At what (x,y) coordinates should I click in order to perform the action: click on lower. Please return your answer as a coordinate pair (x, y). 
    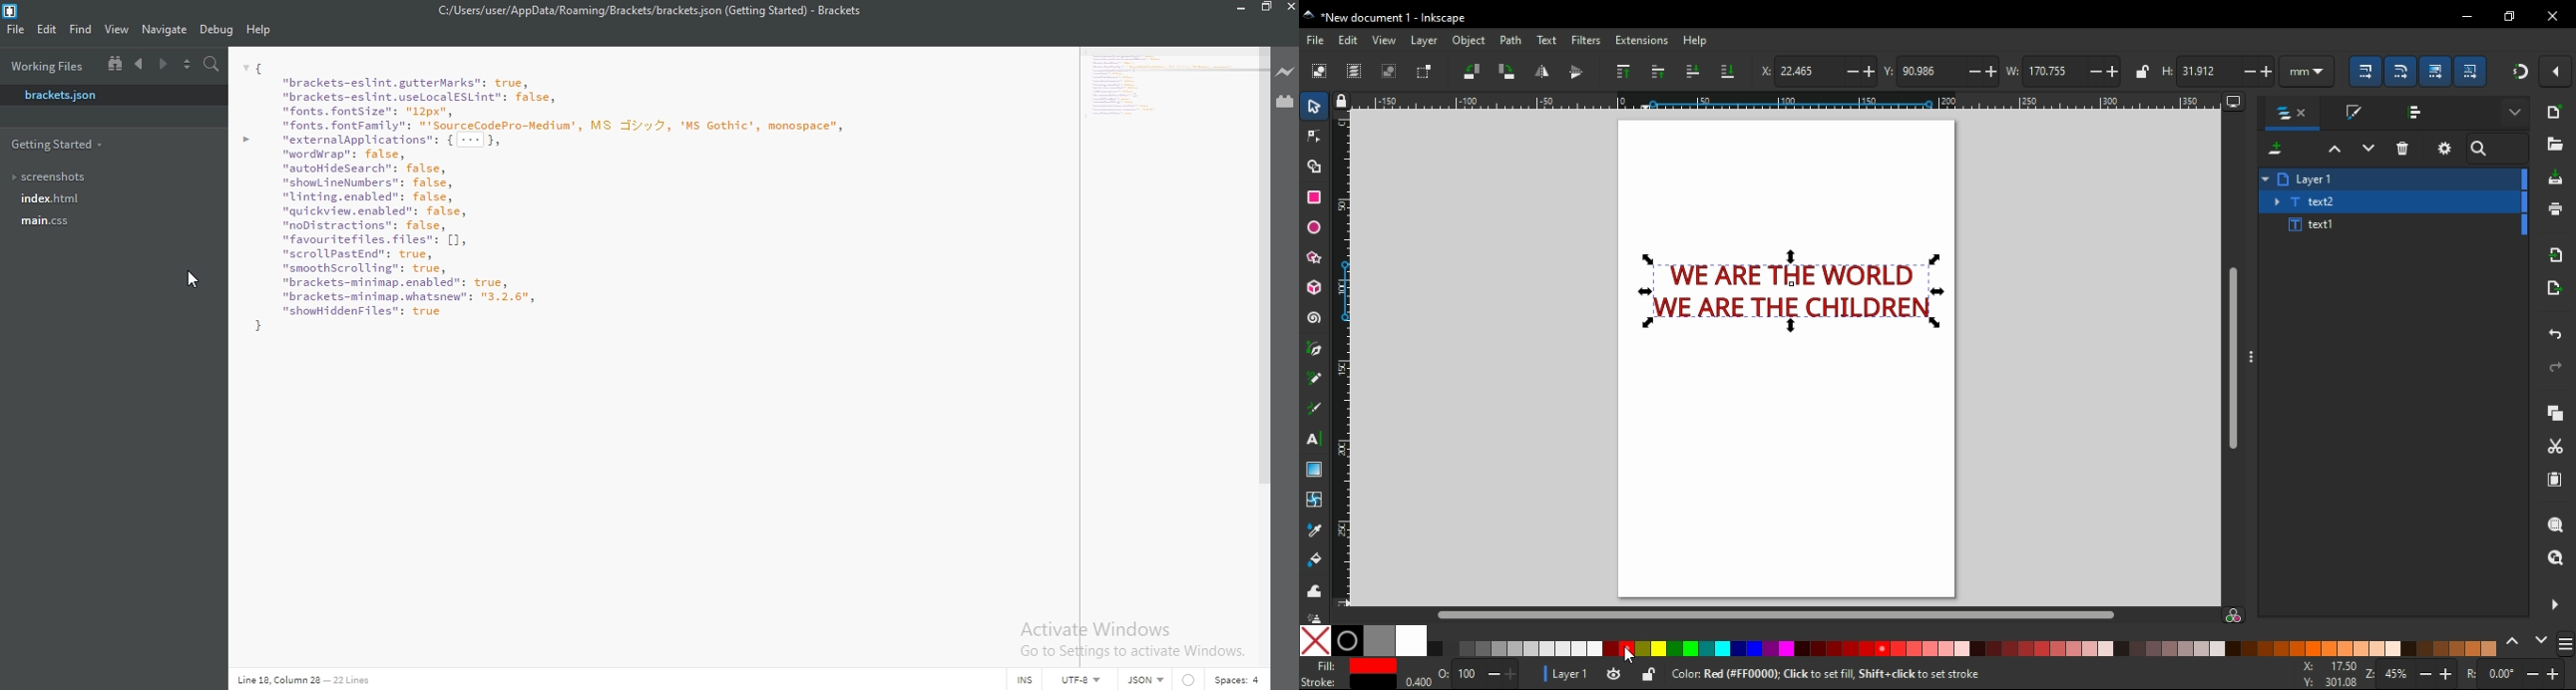
    Looking at the image, I should click on (1693, 71).